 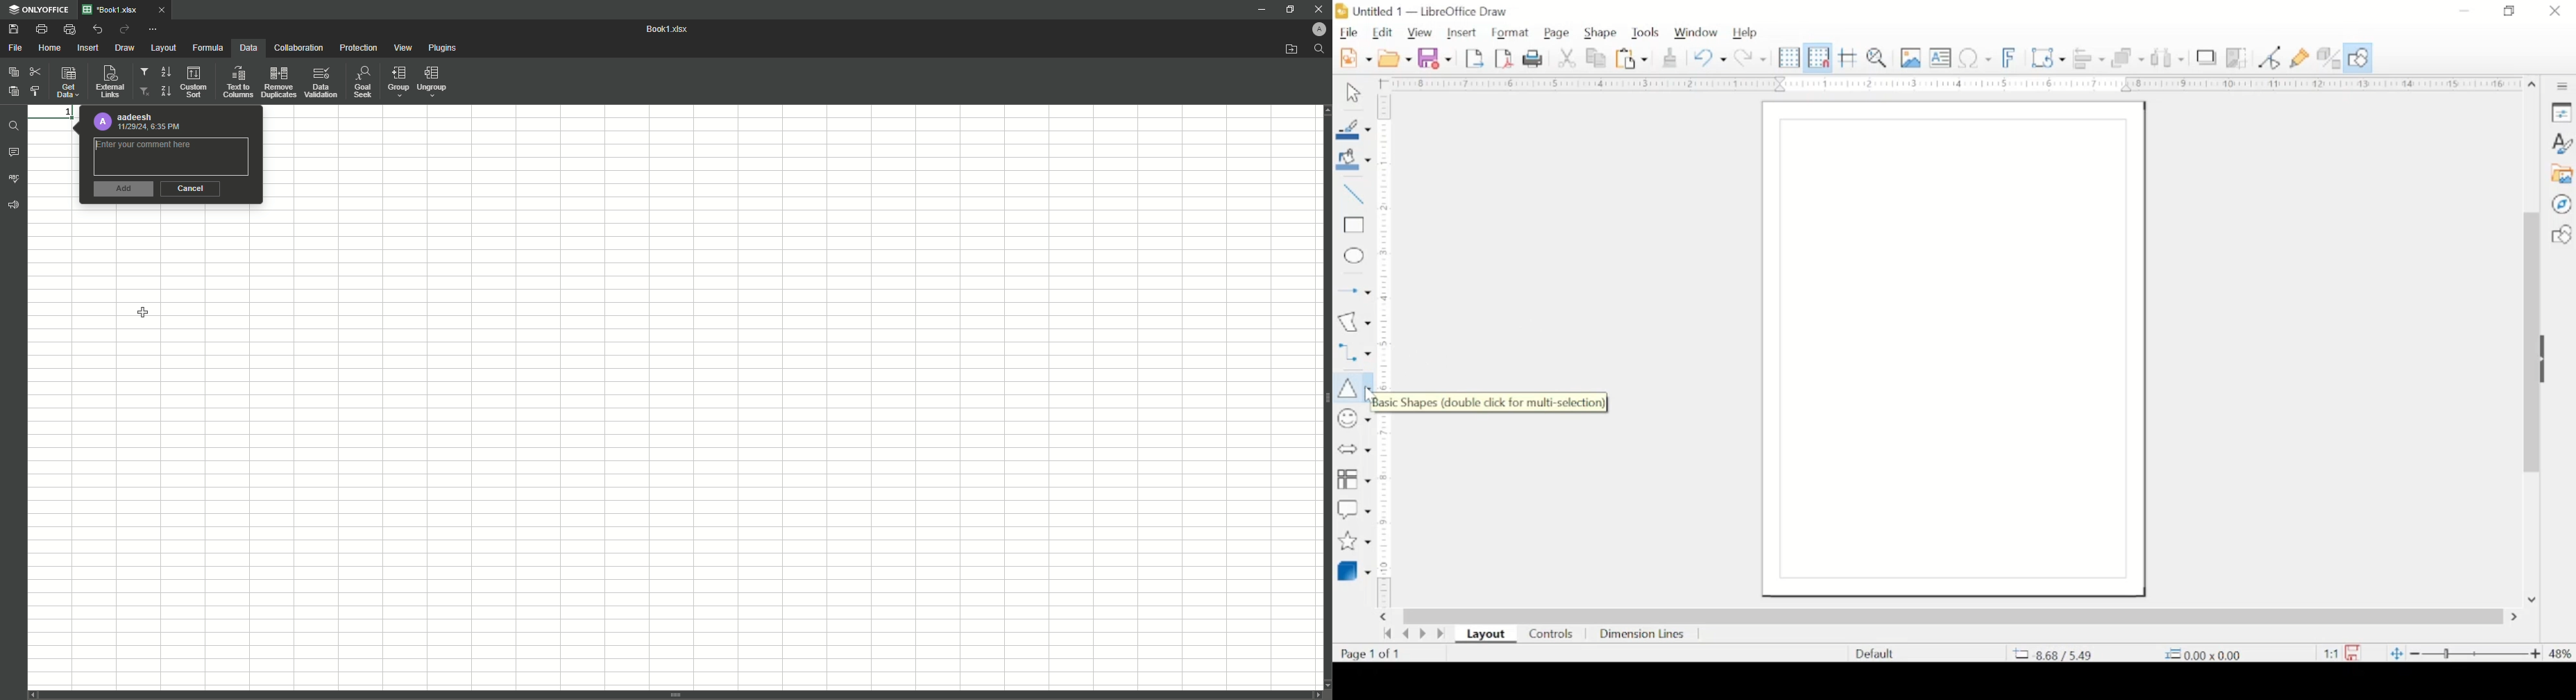 I want to click on display grid, so click(x=1789, y=58).